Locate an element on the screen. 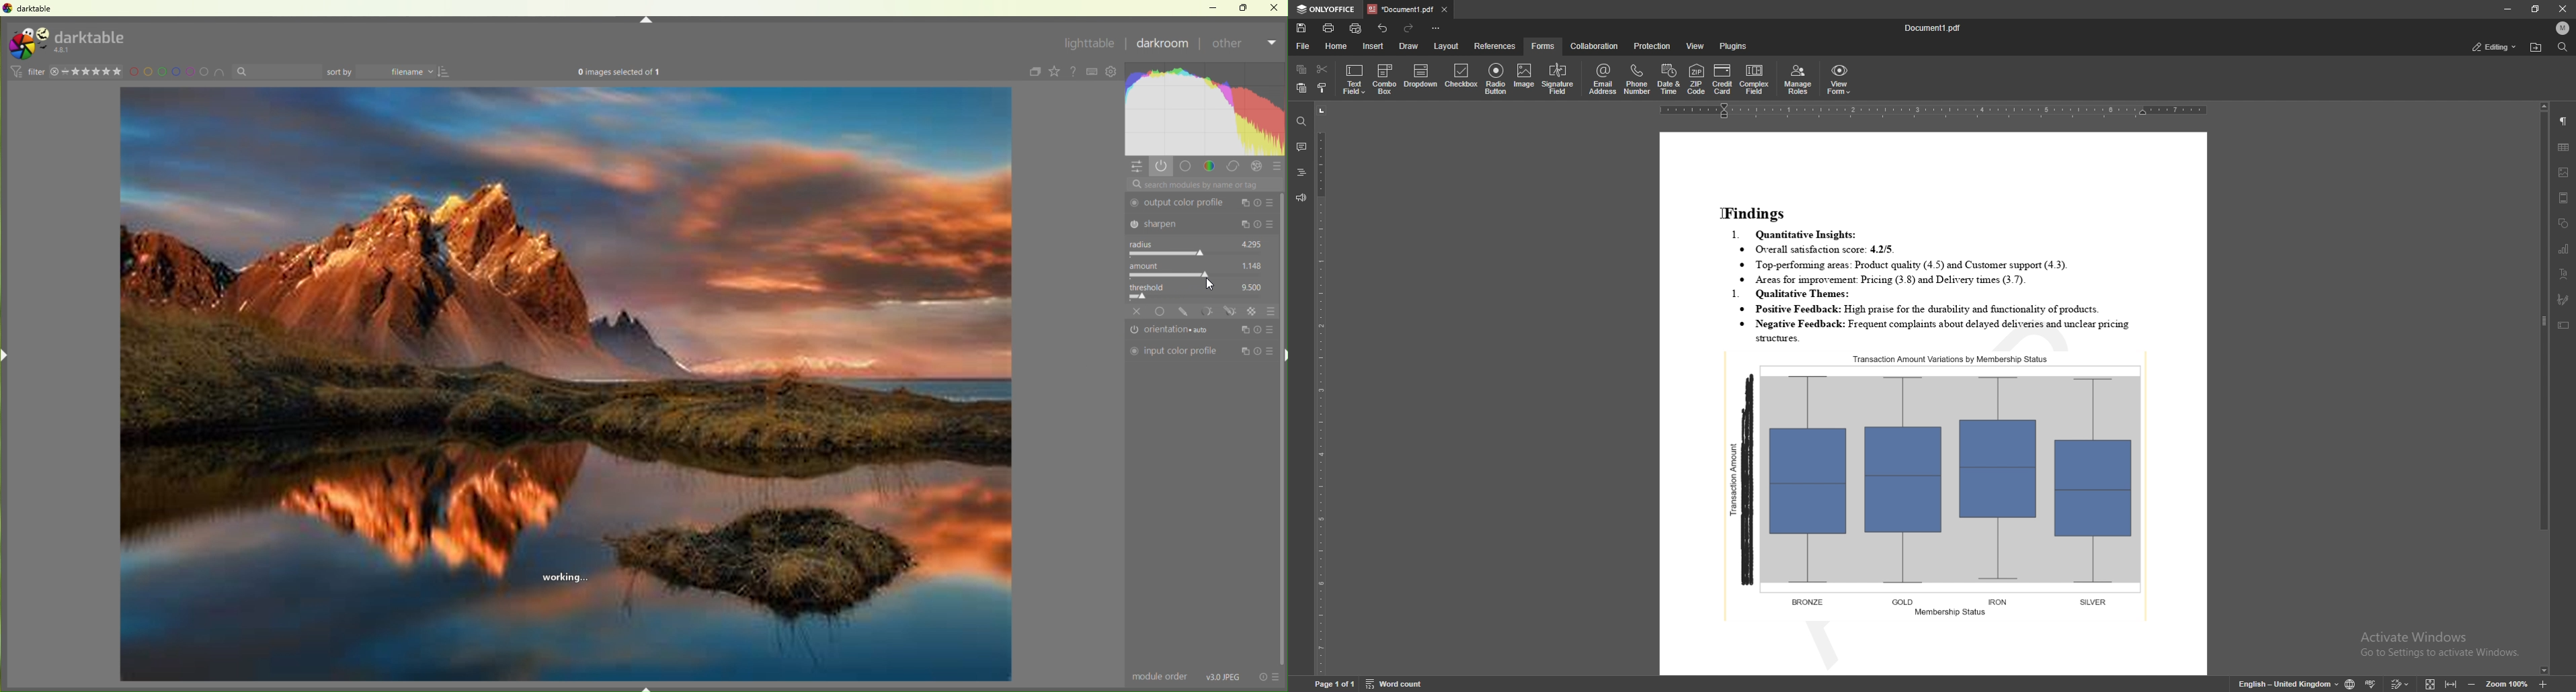 The height and width of the screenshot is (700, 2576). save is located at coordinates (1301, 29).